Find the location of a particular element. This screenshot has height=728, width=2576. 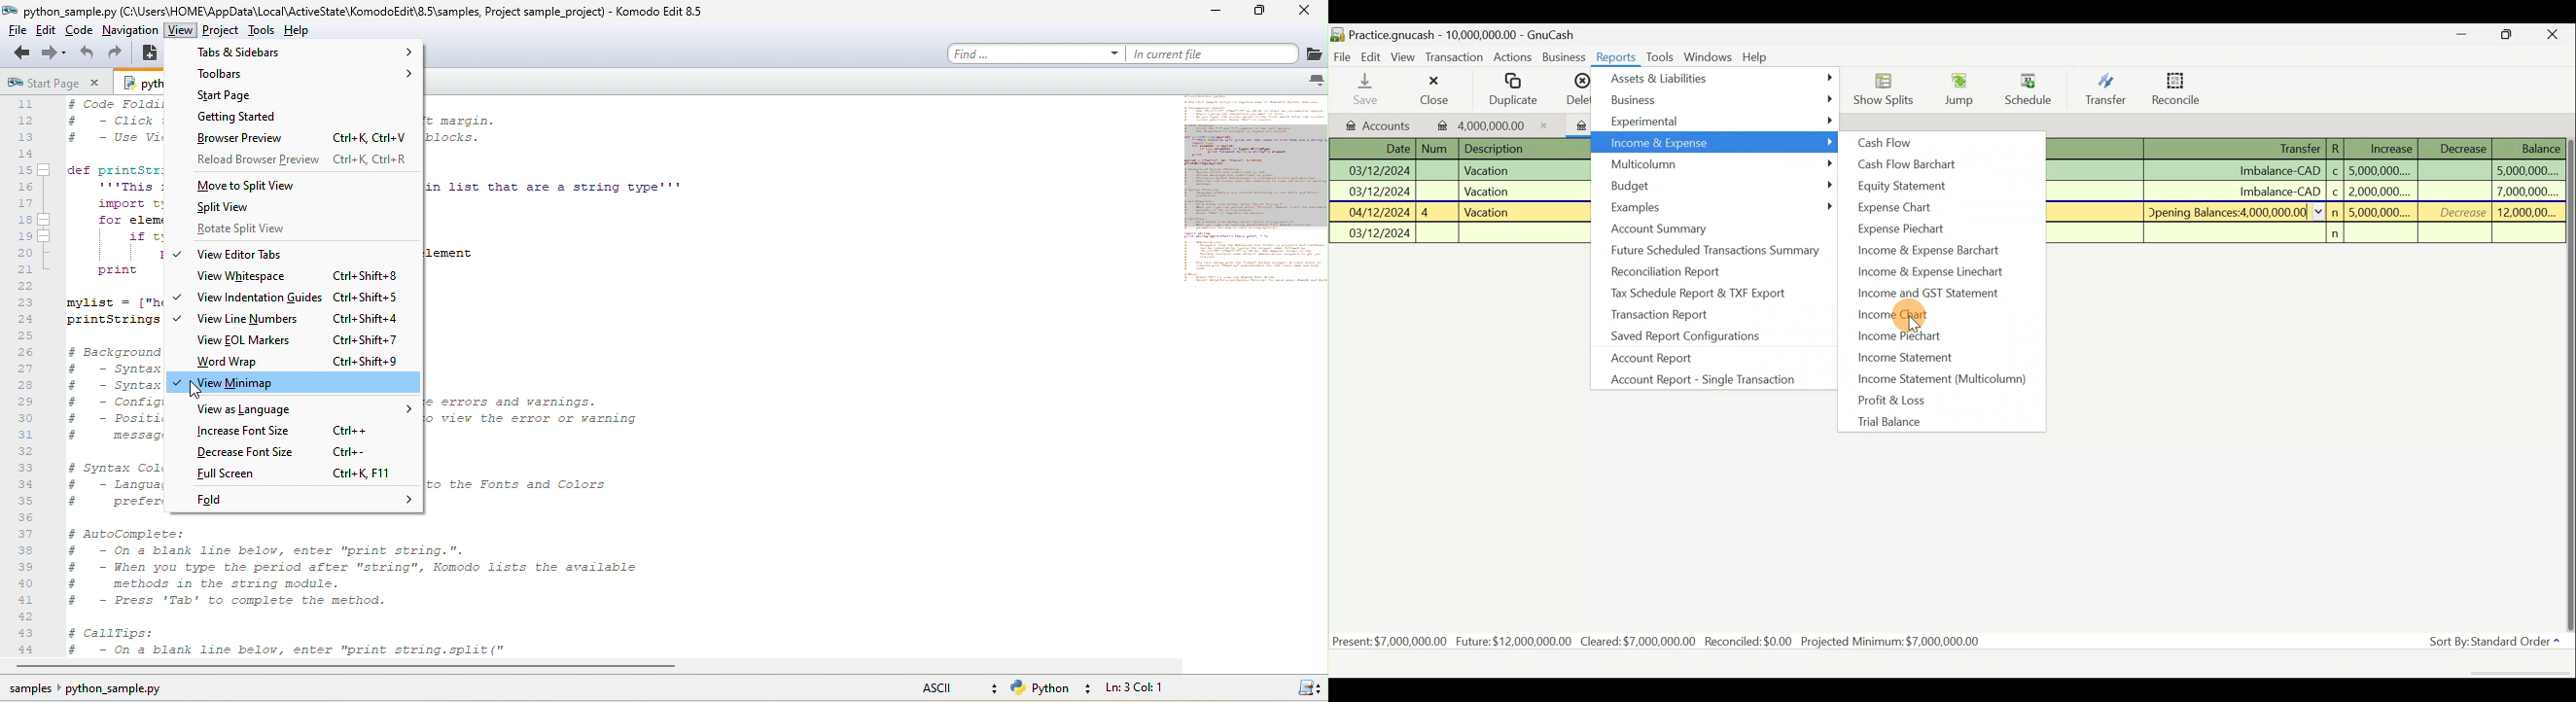

in current file is located at coordinates (1228, 53).